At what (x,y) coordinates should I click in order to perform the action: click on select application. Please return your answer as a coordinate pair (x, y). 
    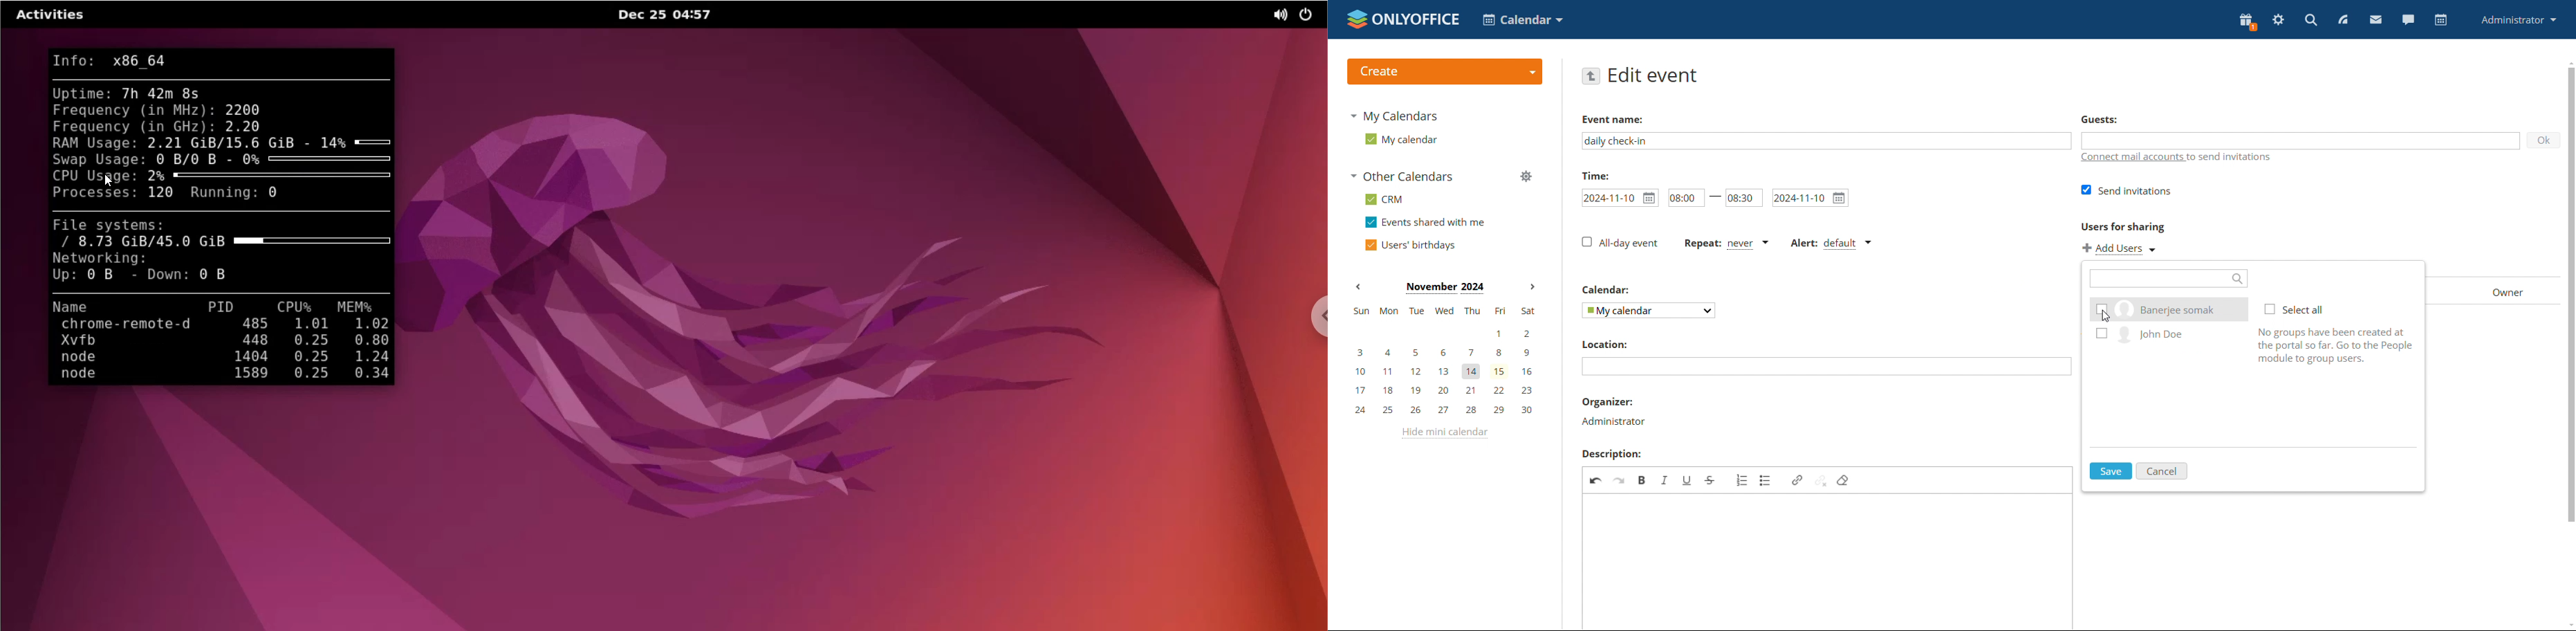
    Looking at the image, I should click on (1523, 20).